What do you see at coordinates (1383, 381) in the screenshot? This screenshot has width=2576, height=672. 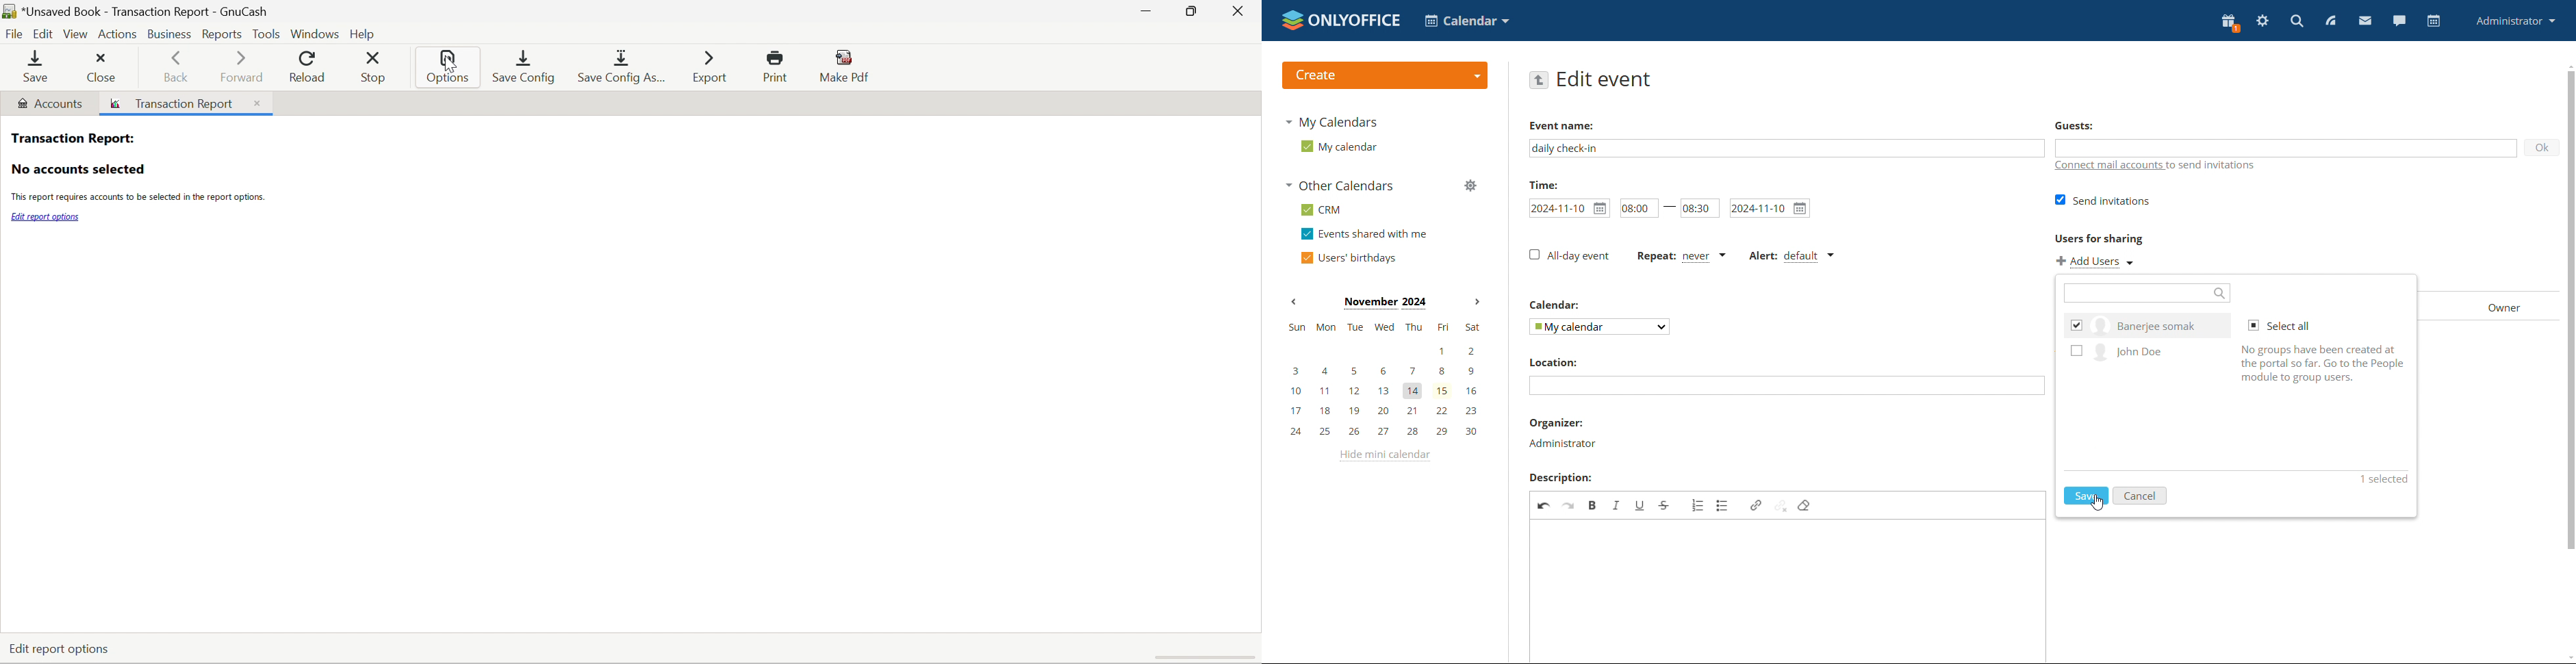 I see `mini calendar` at bounding box center [1383, 381].